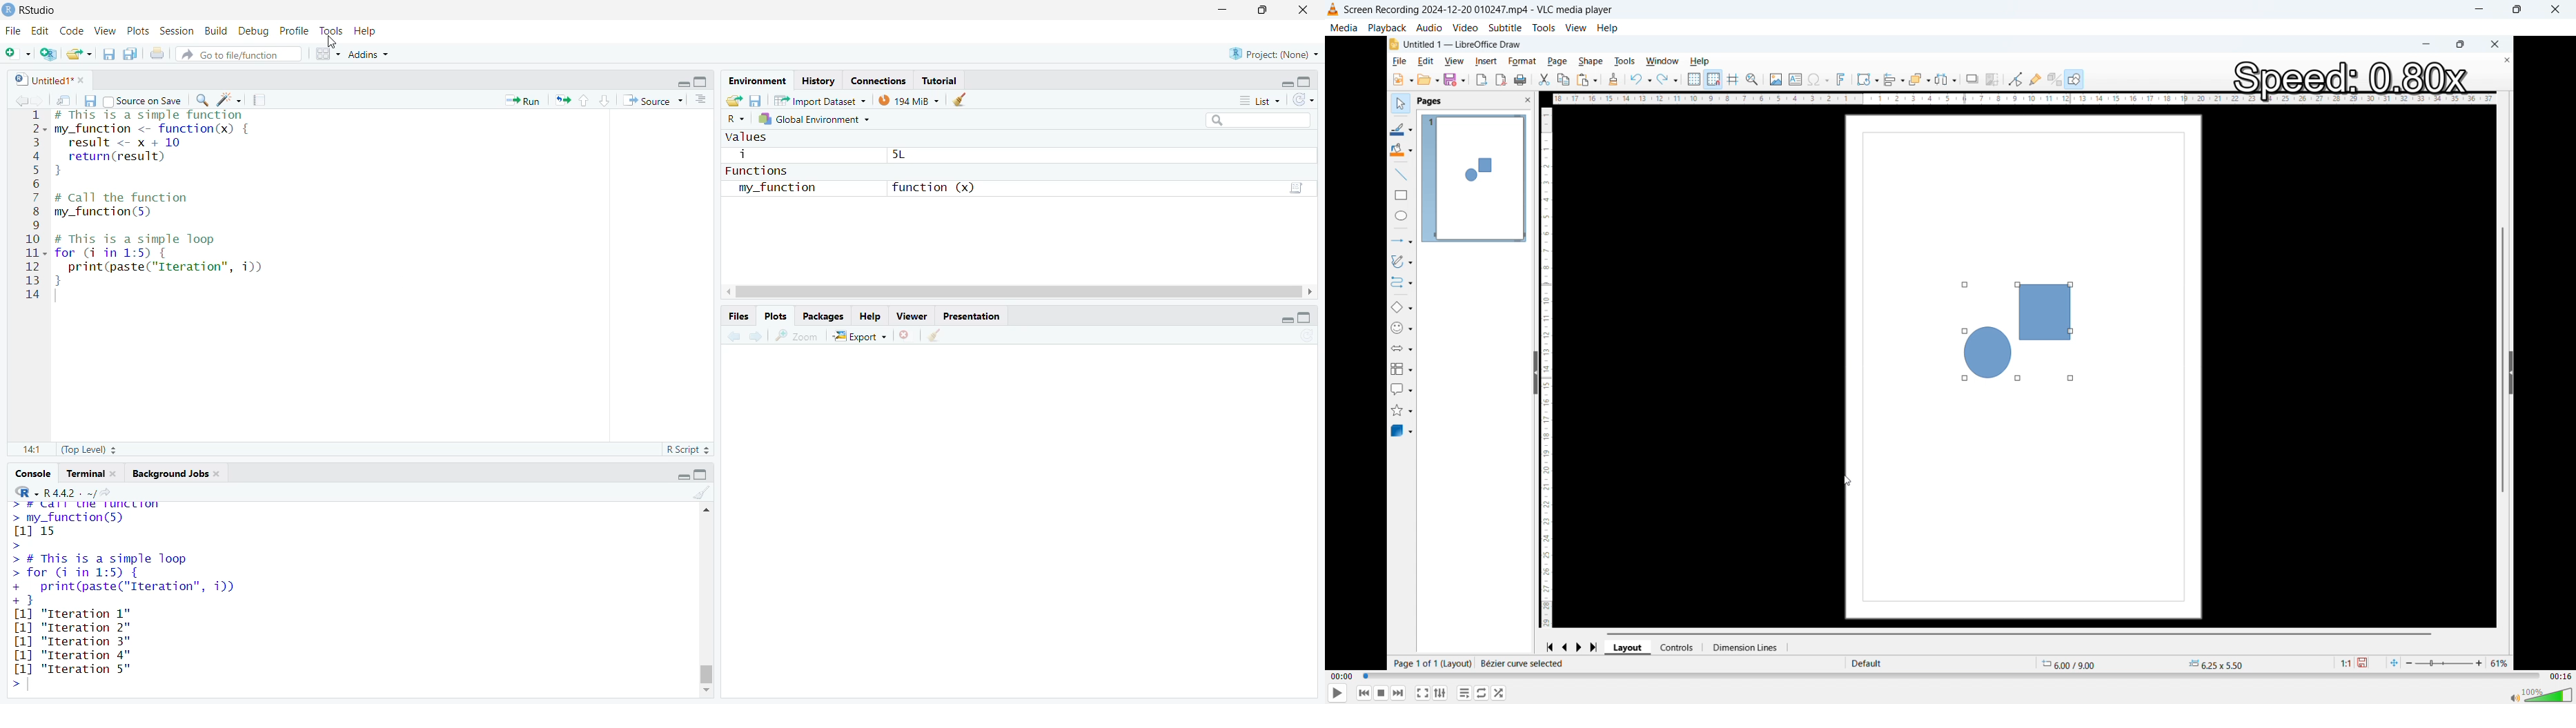  What do you see at coordinates (704, 511) in the screenshot?
I see `move up` at bounding box center [704, 511].